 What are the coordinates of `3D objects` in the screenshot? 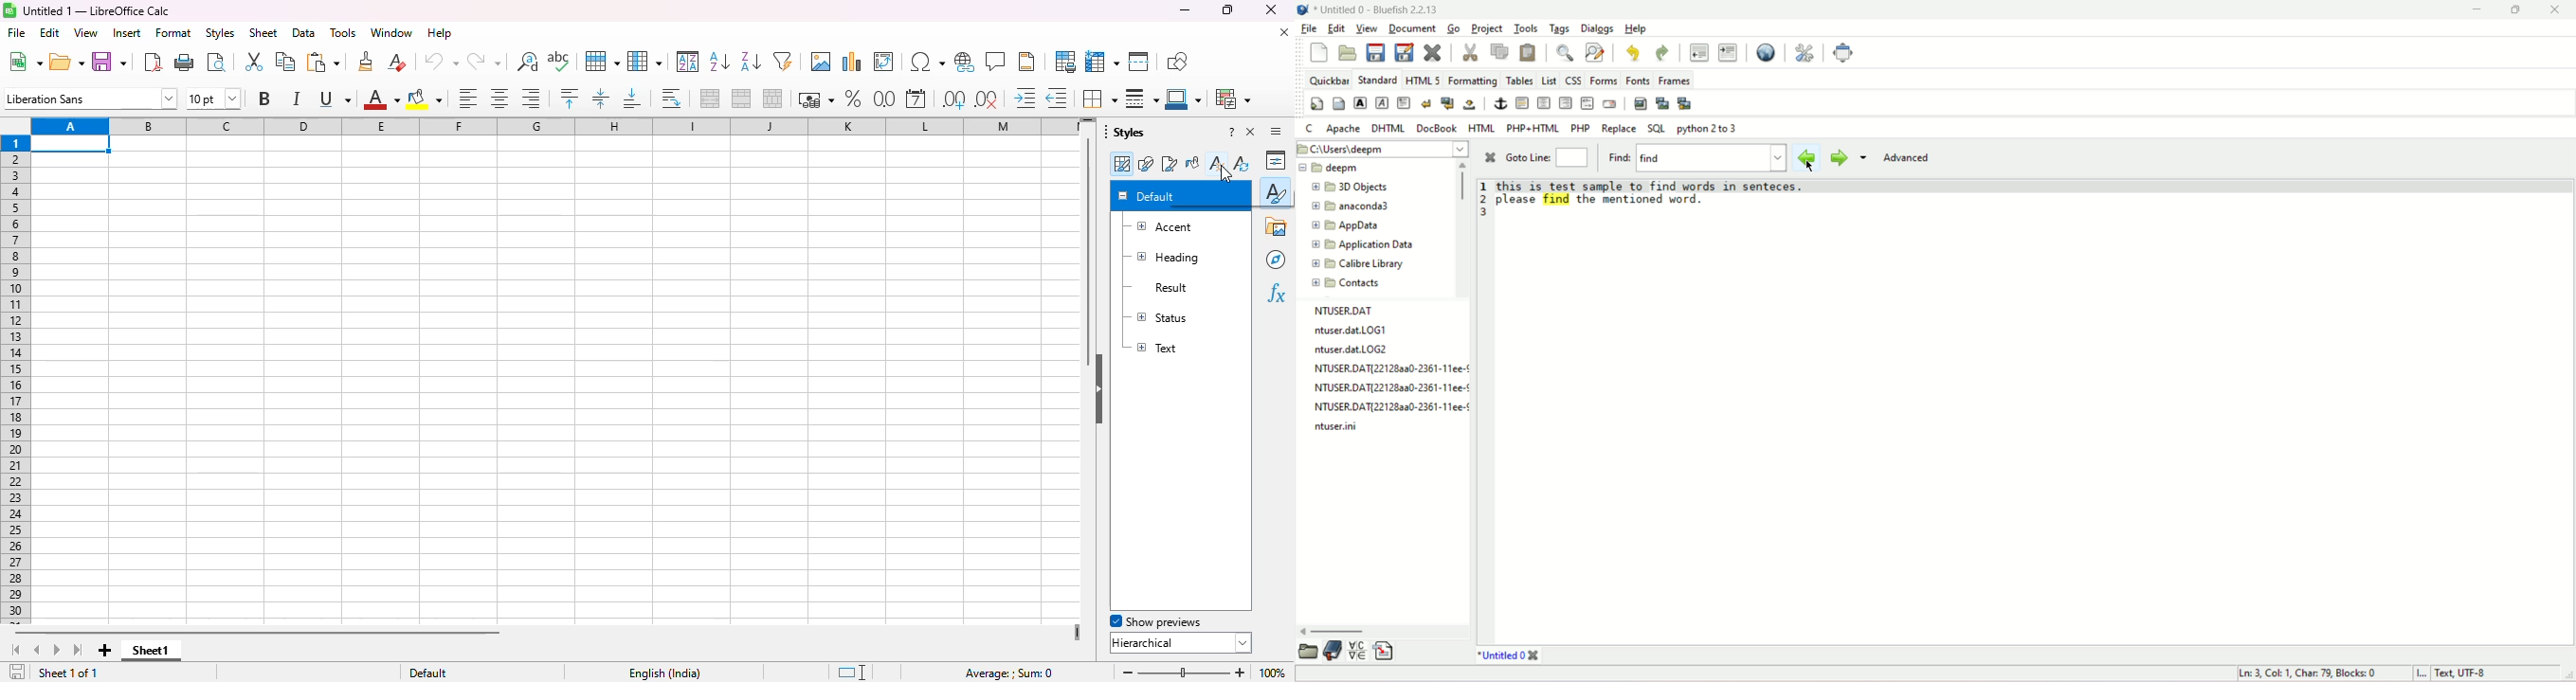 It's located at (1353, 186).